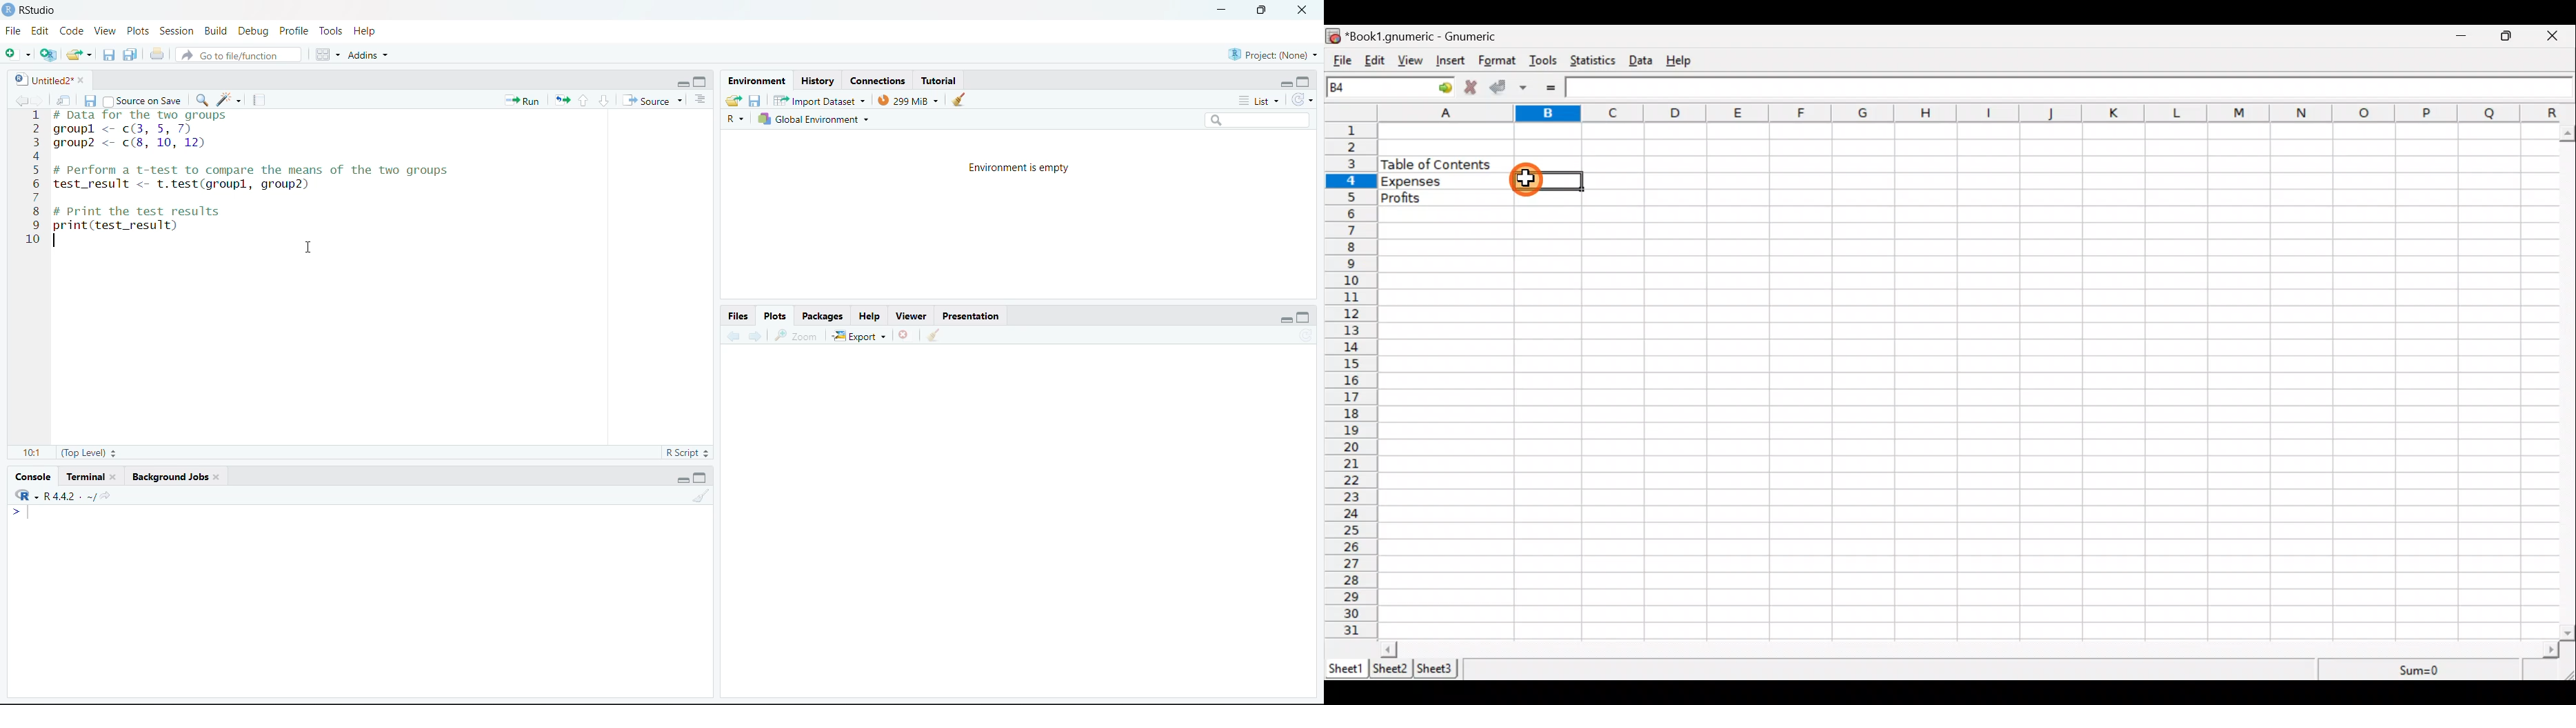 The width and height of the screenshot is (2576, 728). Describe the element at coordinates (15, 30) in the screenshot. I see `File` at that location.